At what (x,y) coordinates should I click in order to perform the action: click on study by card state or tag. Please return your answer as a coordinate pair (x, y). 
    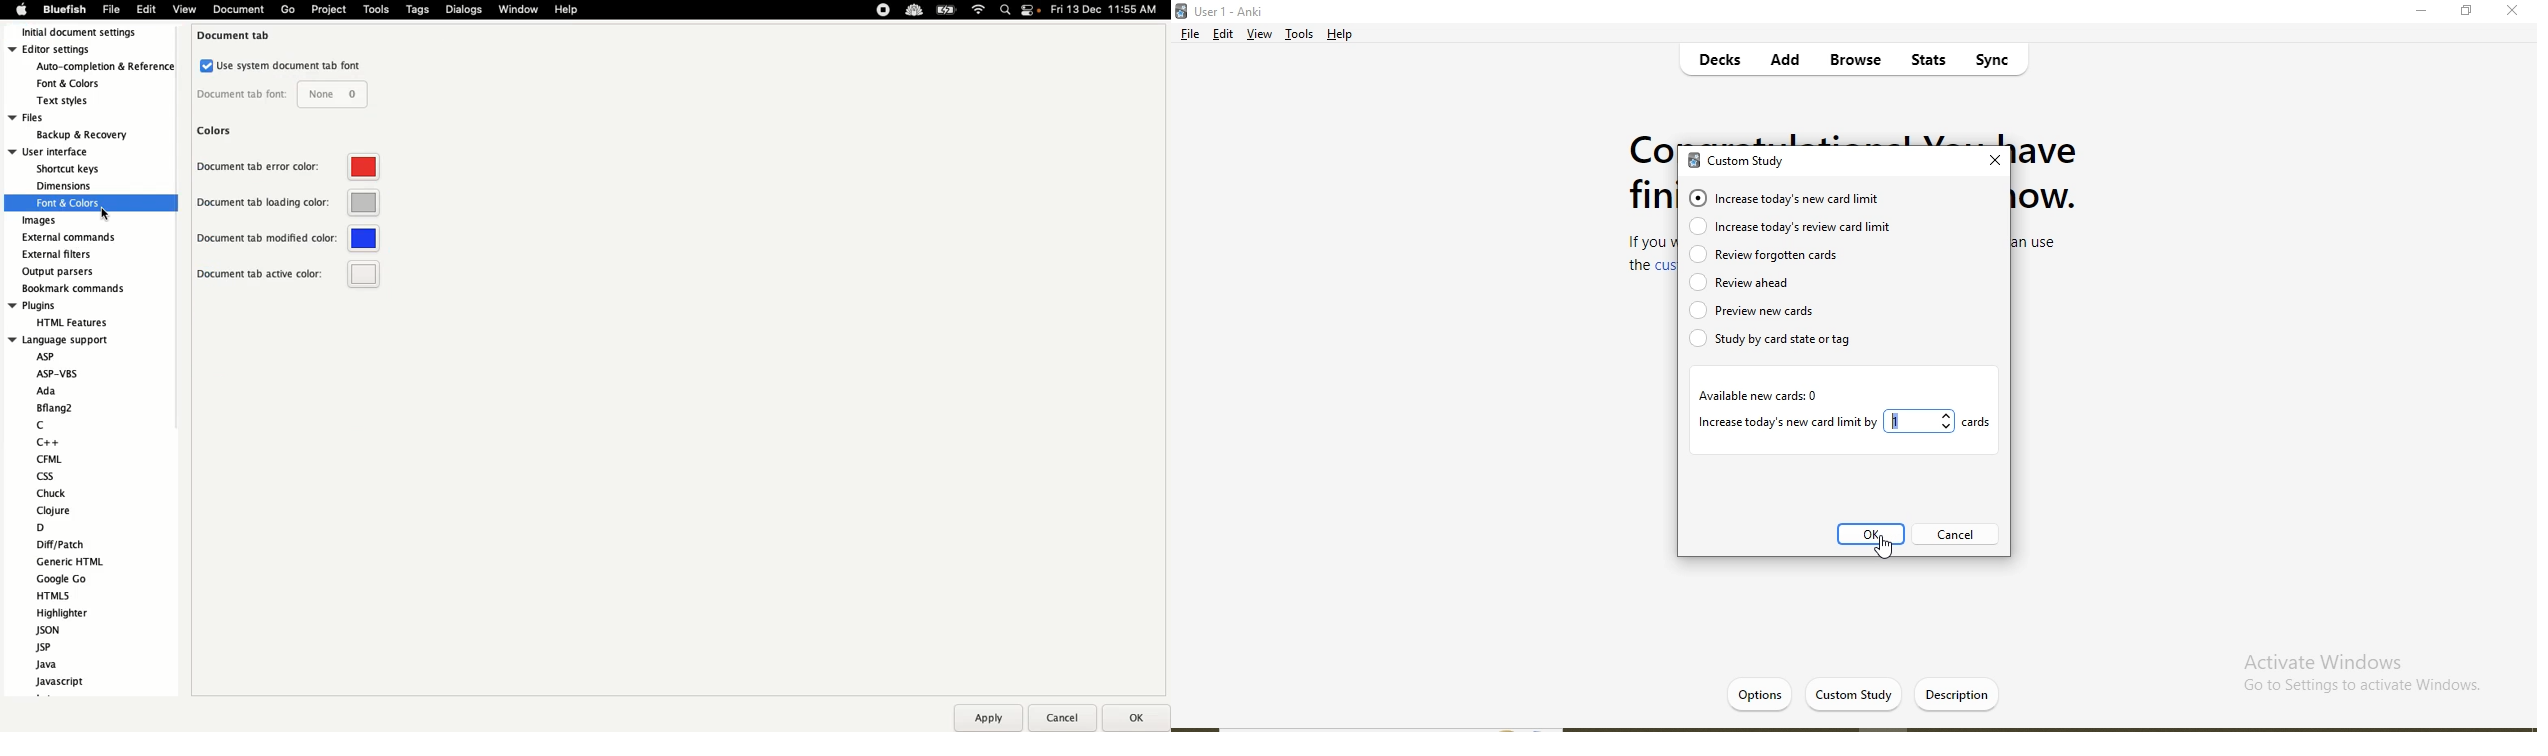
    Looking at the image, I should click on (1784, 342).